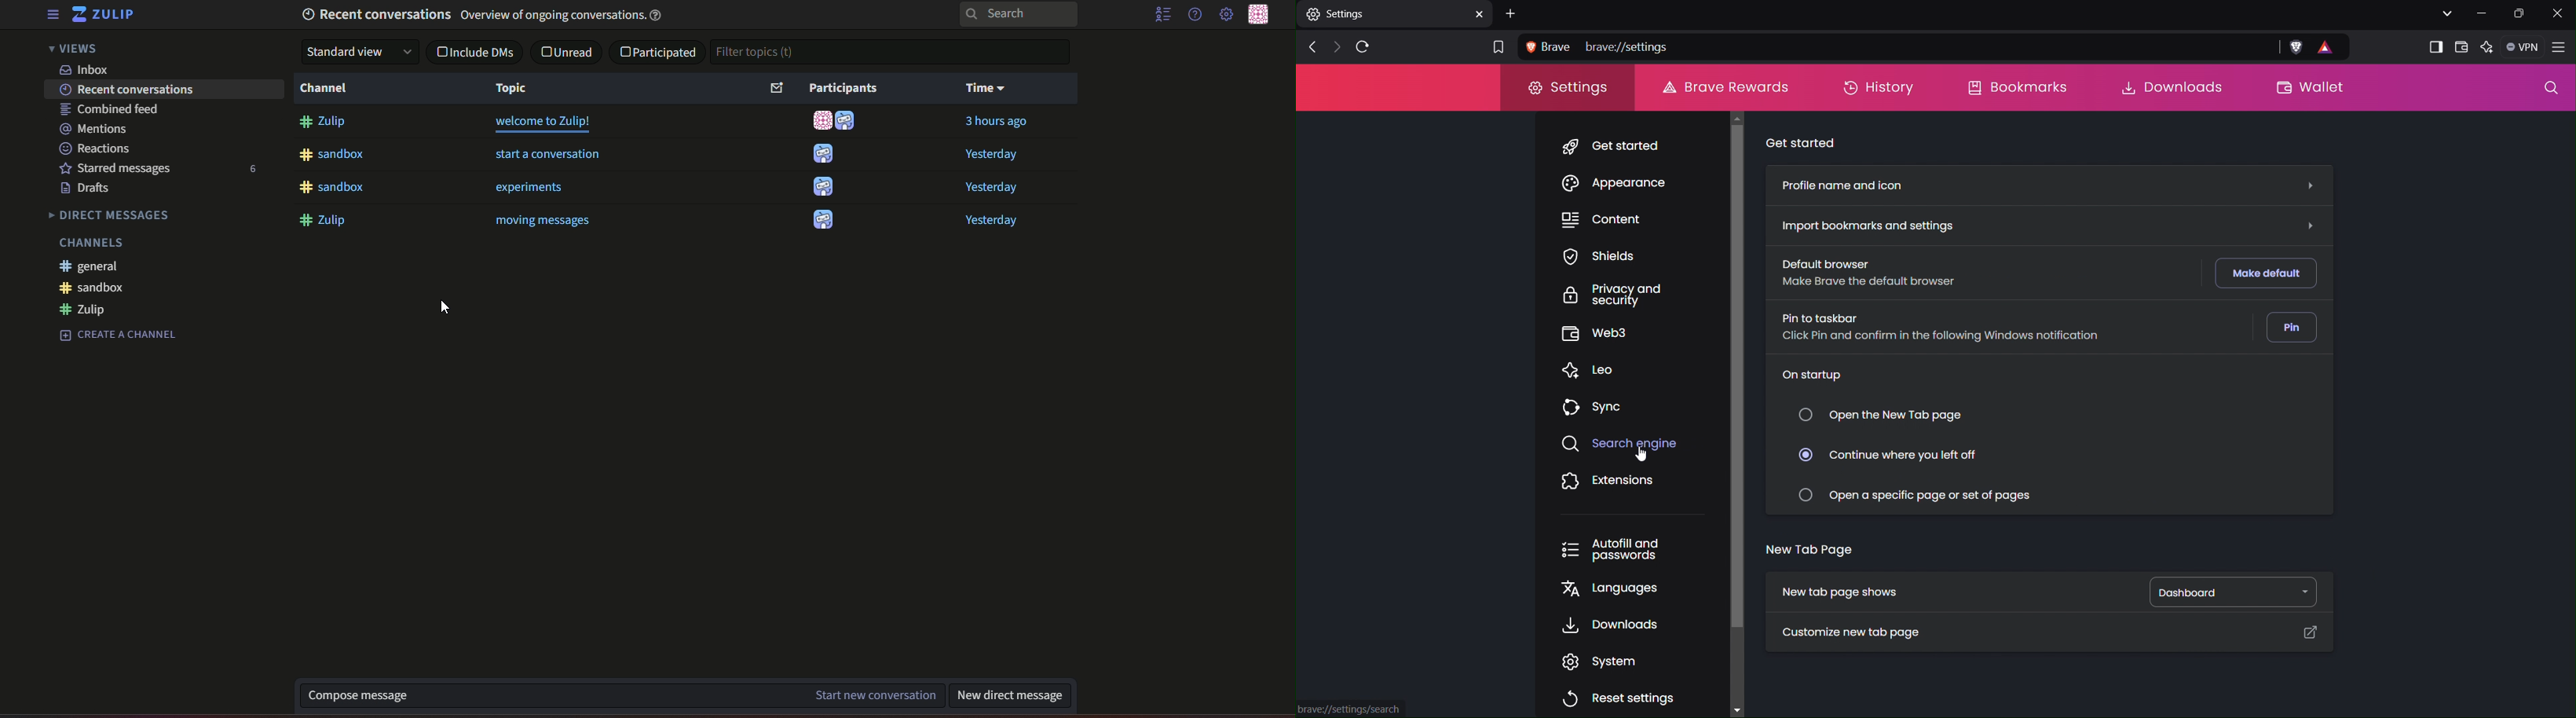 The height and width of the screenshot is (728, 2576). What do you see at coordinates (958, 13) in the screenshot?
I see `search bar` at bounding box center [958, 13].